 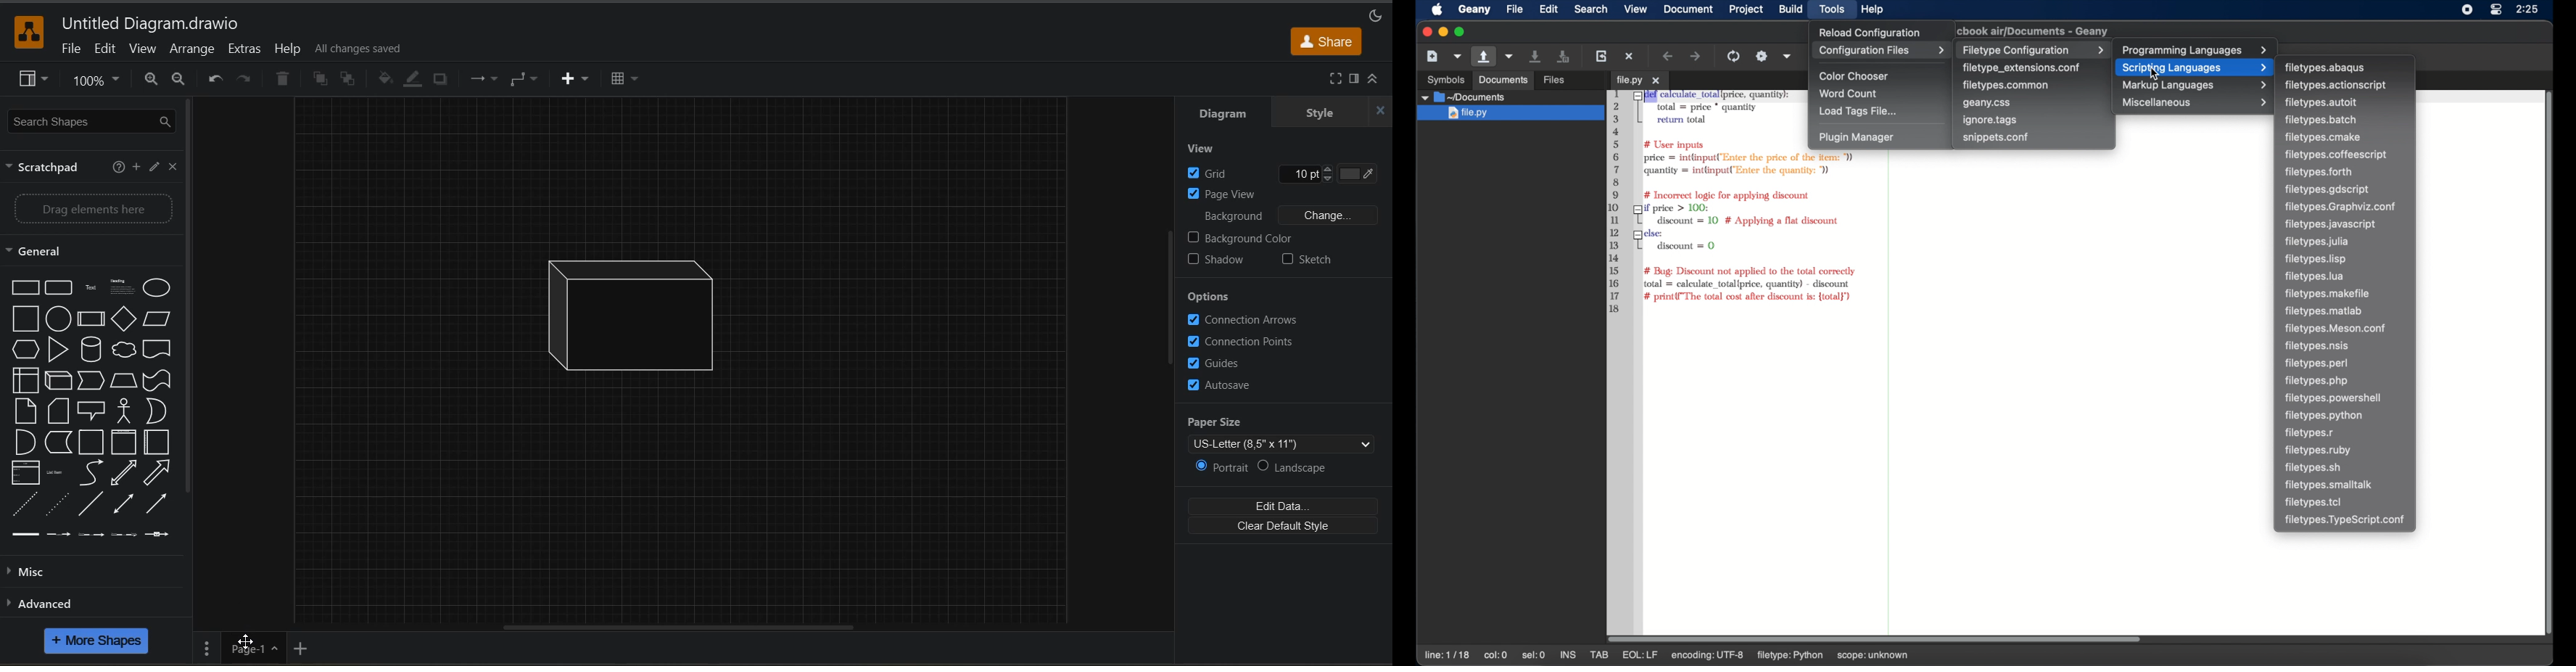 What do you see at coordinates (637, 313) in the screenshot?
I see `inserted shape` at bounding box center [637, 313].